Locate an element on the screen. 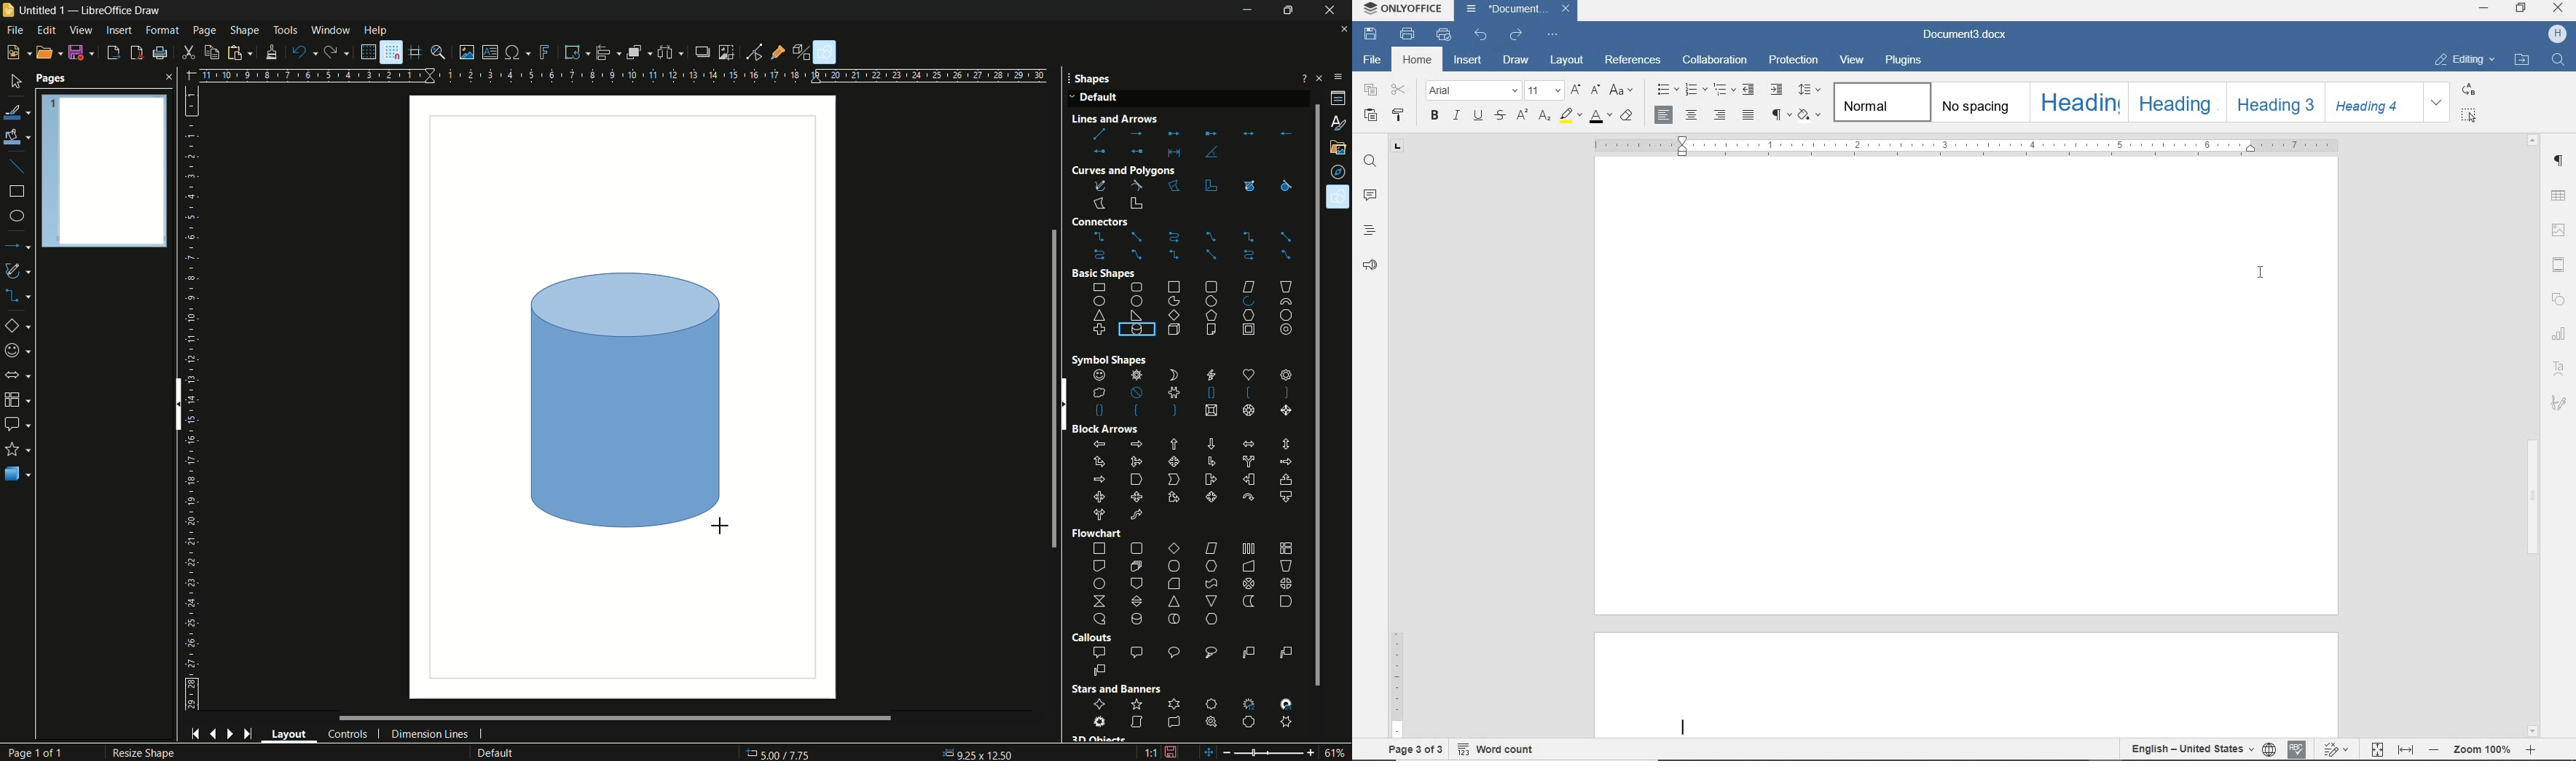  HOME is located at coordinates (1418, 61).